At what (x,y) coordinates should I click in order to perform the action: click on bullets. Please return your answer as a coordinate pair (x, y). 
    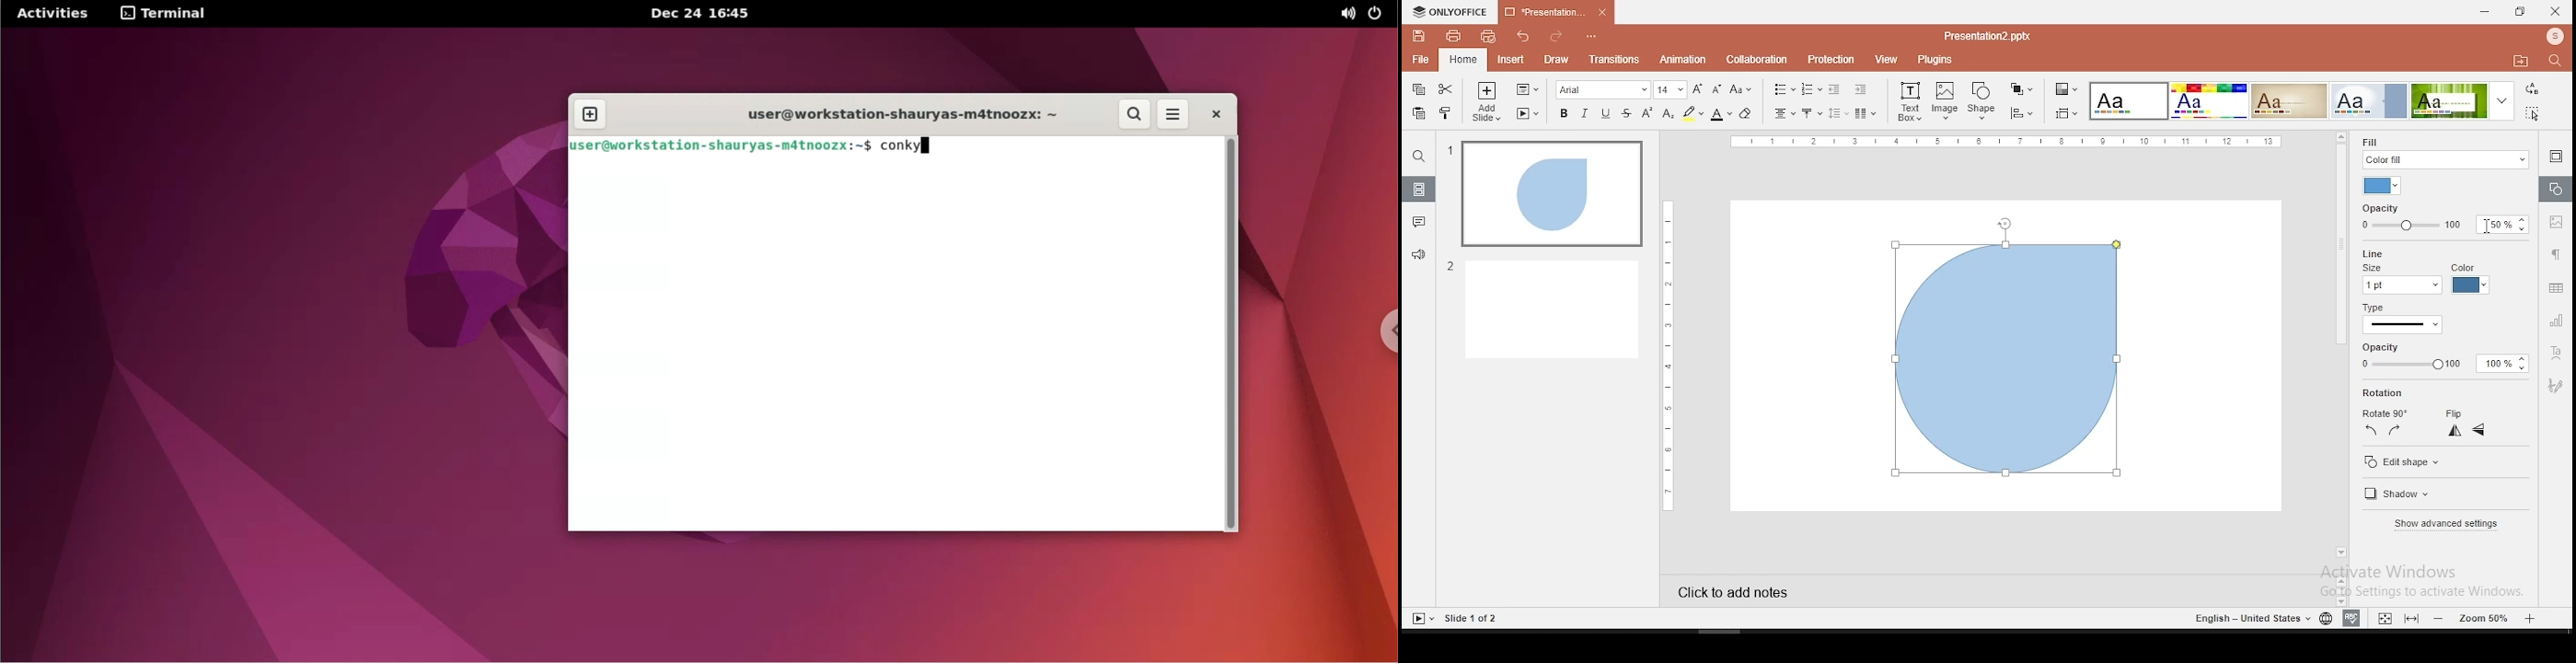
    Looking at the image, I should click on (1781, 89).